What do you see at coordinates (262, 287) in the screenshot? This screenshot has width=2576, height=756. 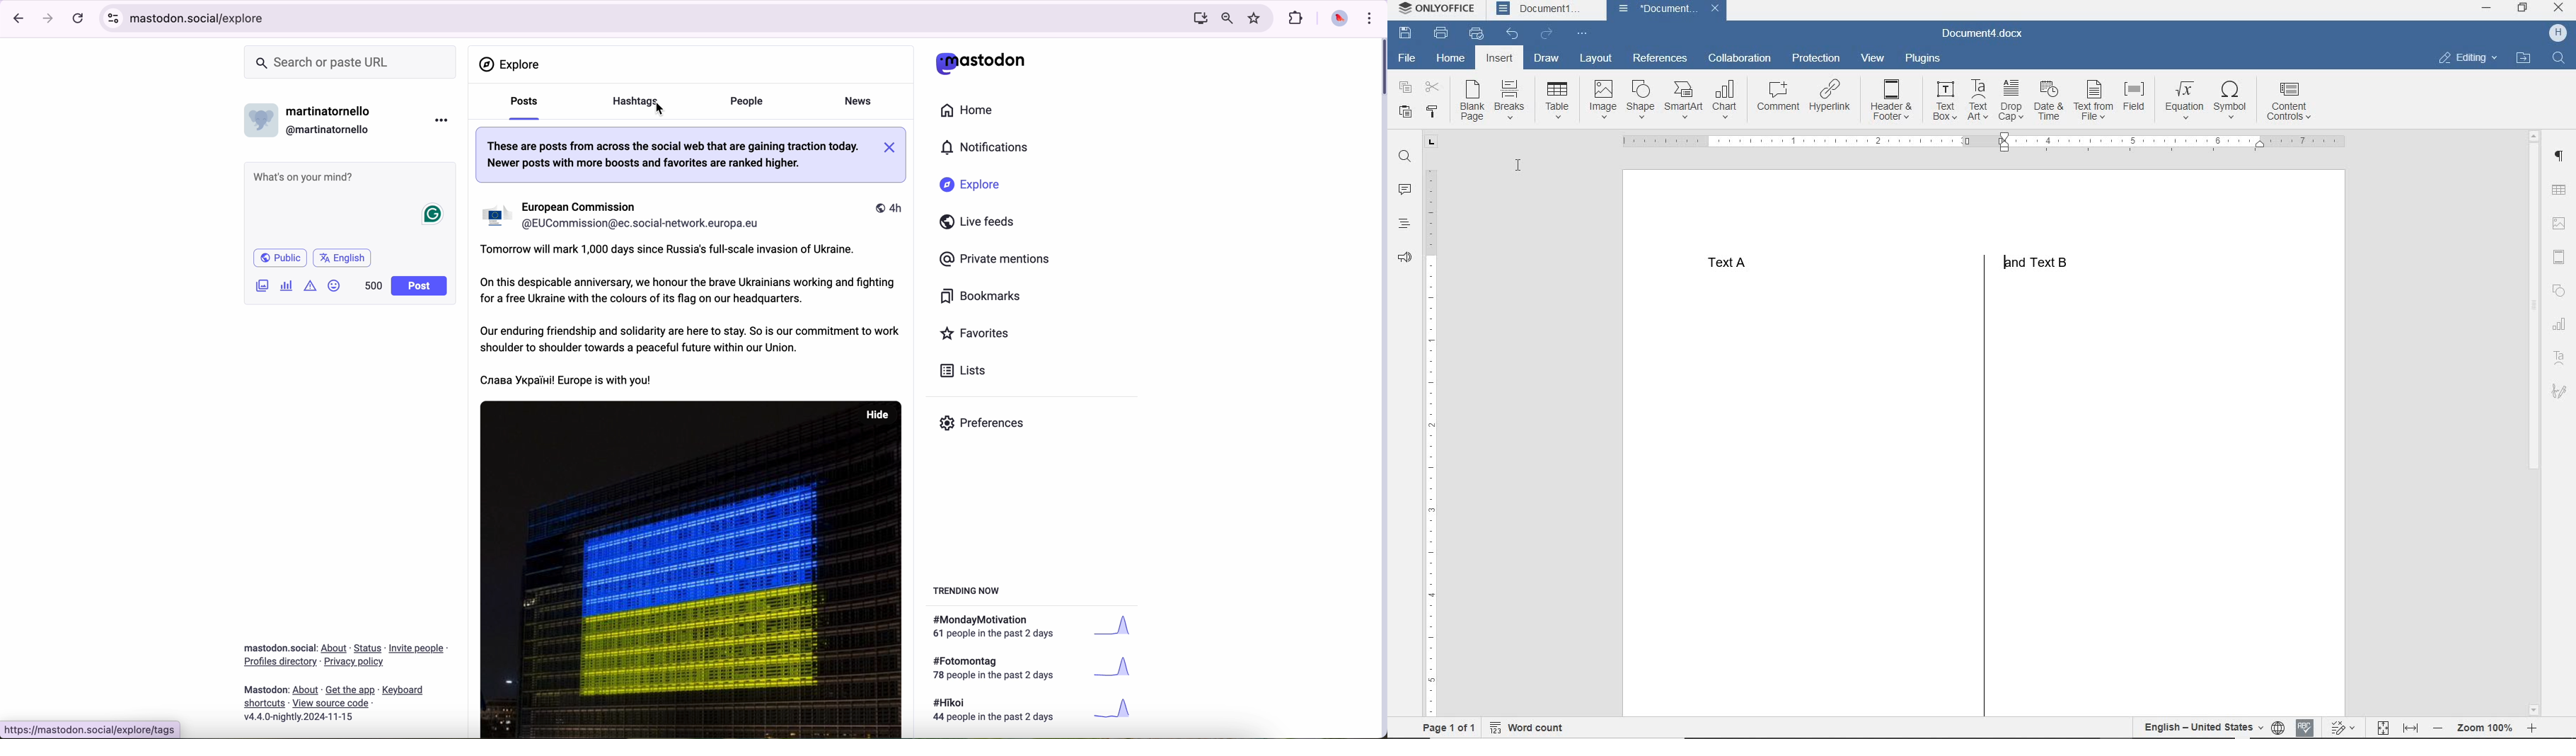 I see `image` at bounding box center [262, 287].